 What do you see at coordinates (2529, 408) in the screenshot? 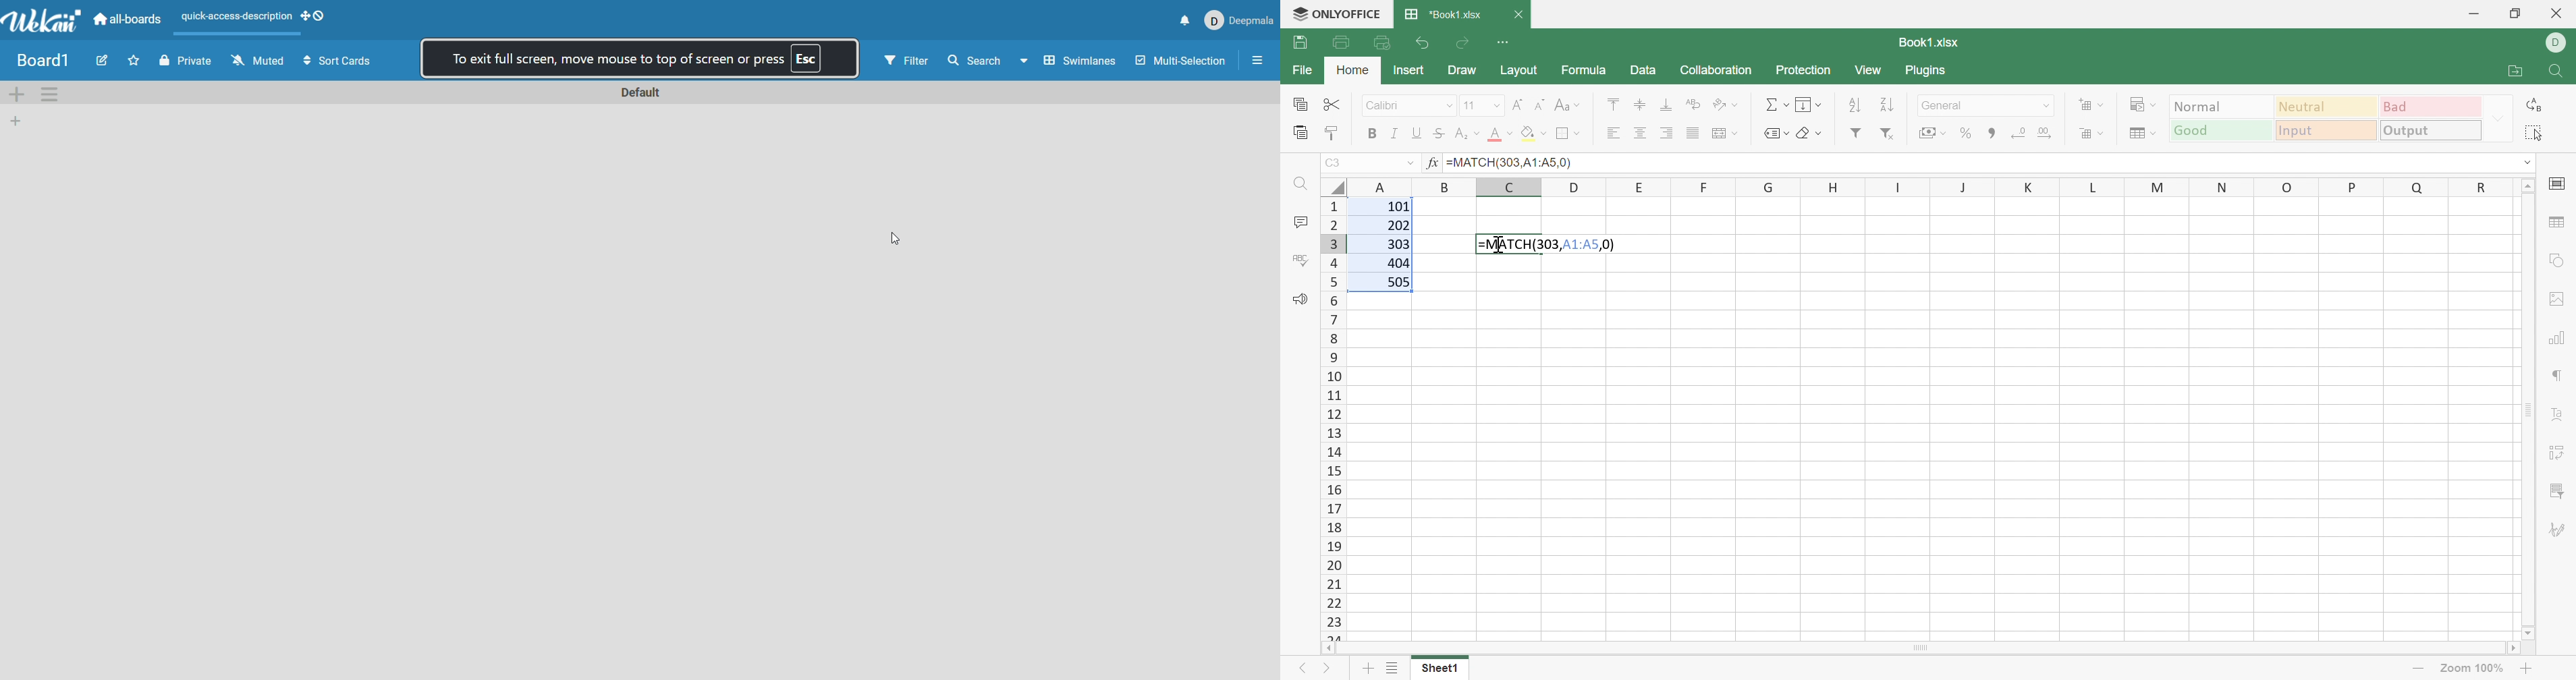
I see `Scroll Bar settings` at bounding box center [2529, 408].